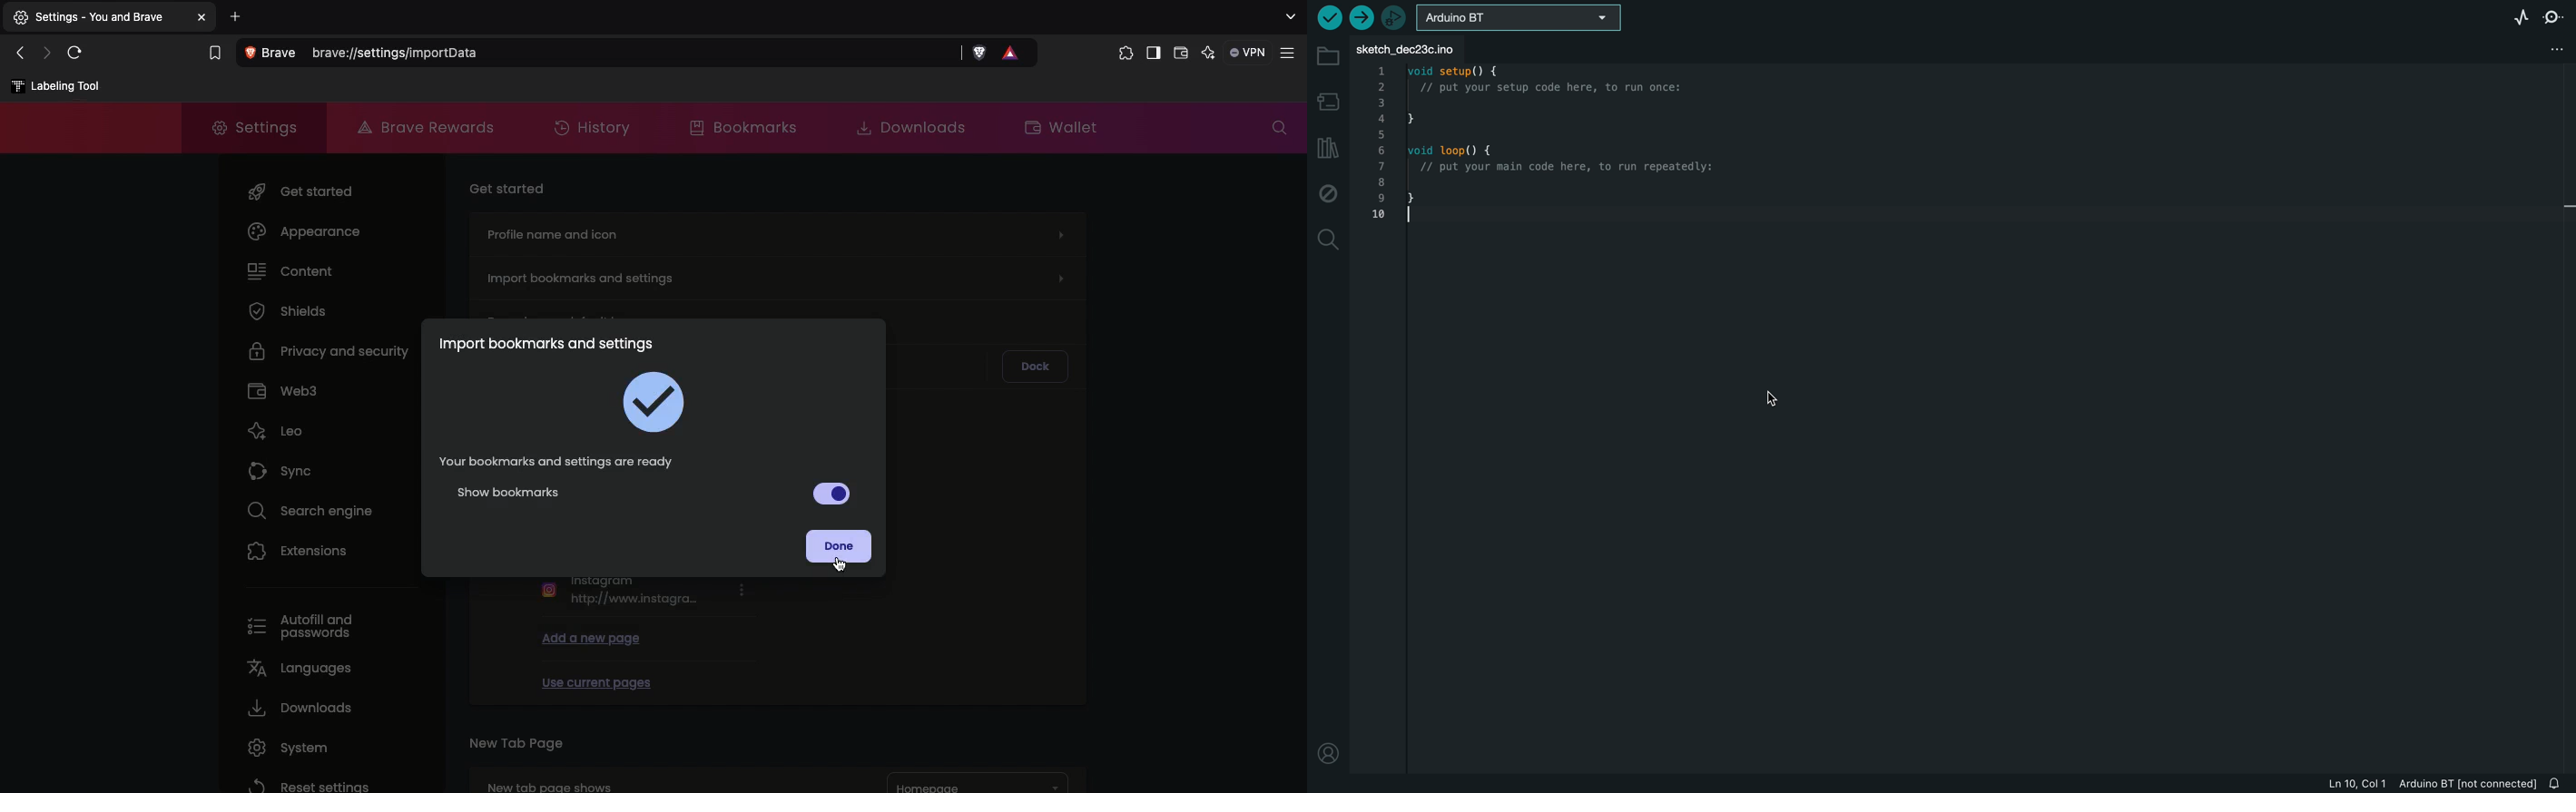 The image size is (2576, 812). Describe the element at coordinates (283, 388) in the screenshot. I see `Web3` at that location.